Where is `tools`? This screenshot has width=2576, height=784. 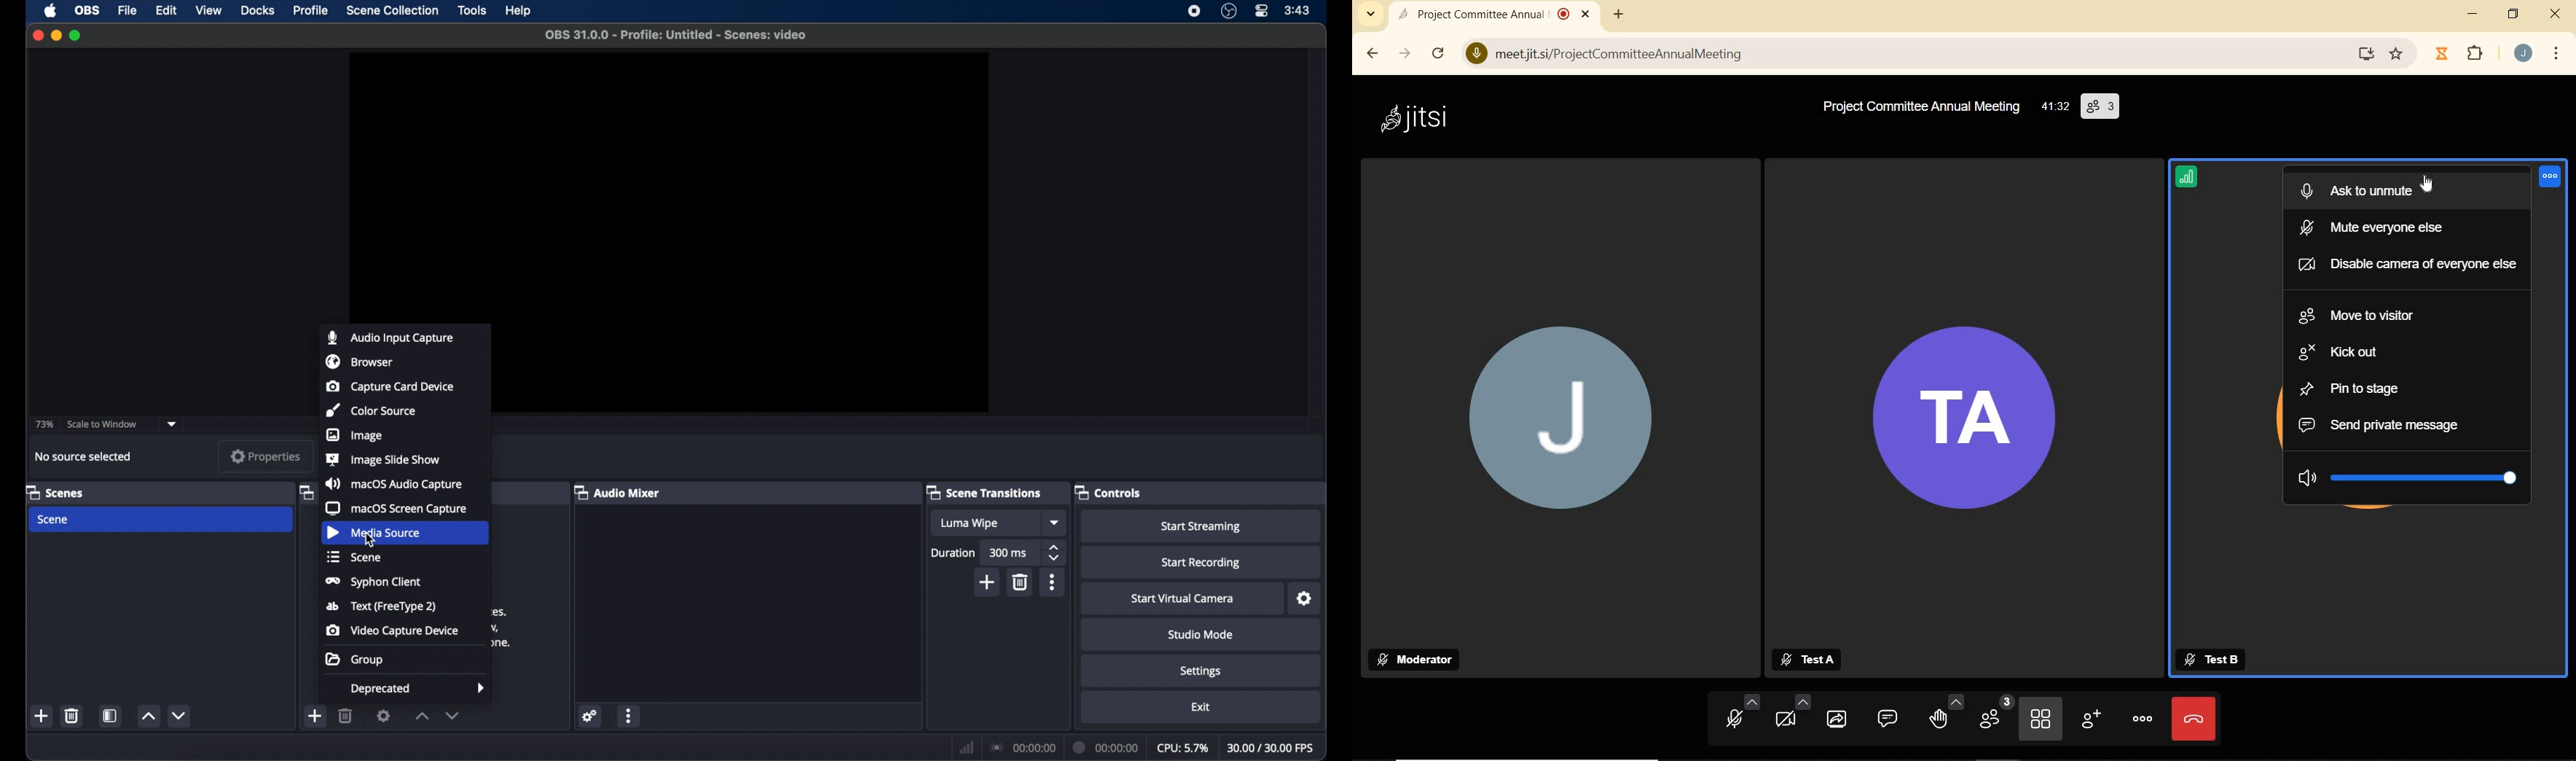
tools is located at coordinates (473, 11).